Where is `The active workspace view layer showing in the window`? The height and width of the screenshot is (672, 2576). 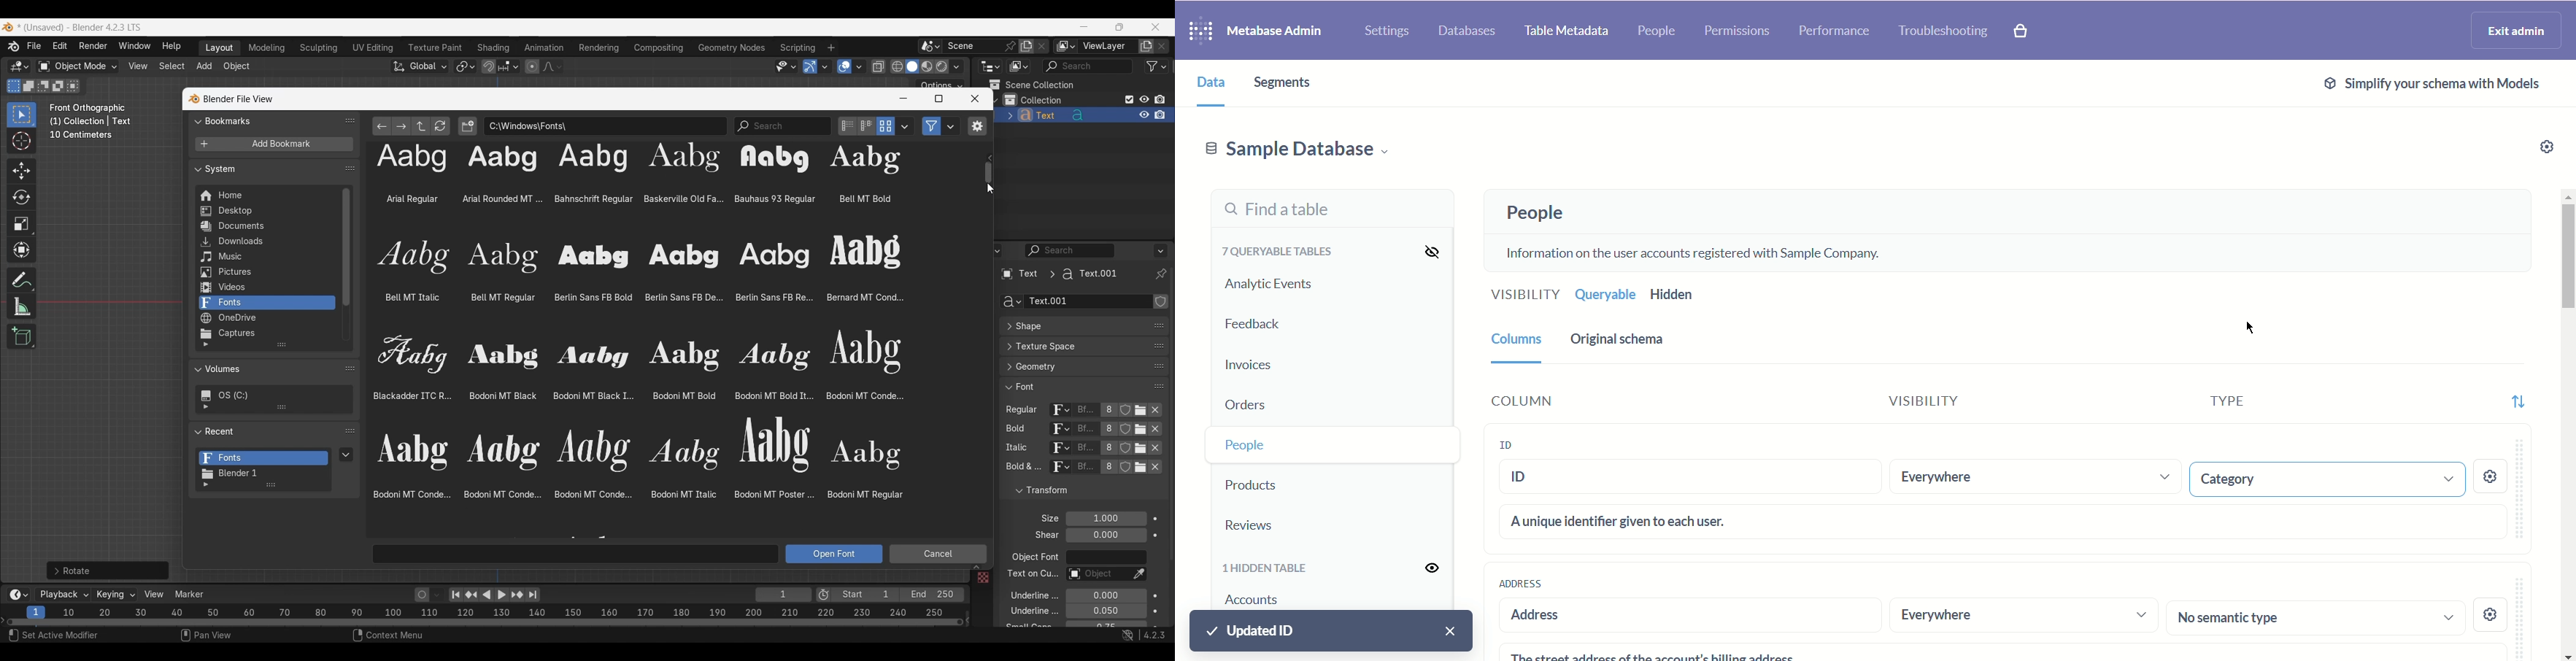
The active workspace view layer showing in the window is located at coordinates (1066, 46).